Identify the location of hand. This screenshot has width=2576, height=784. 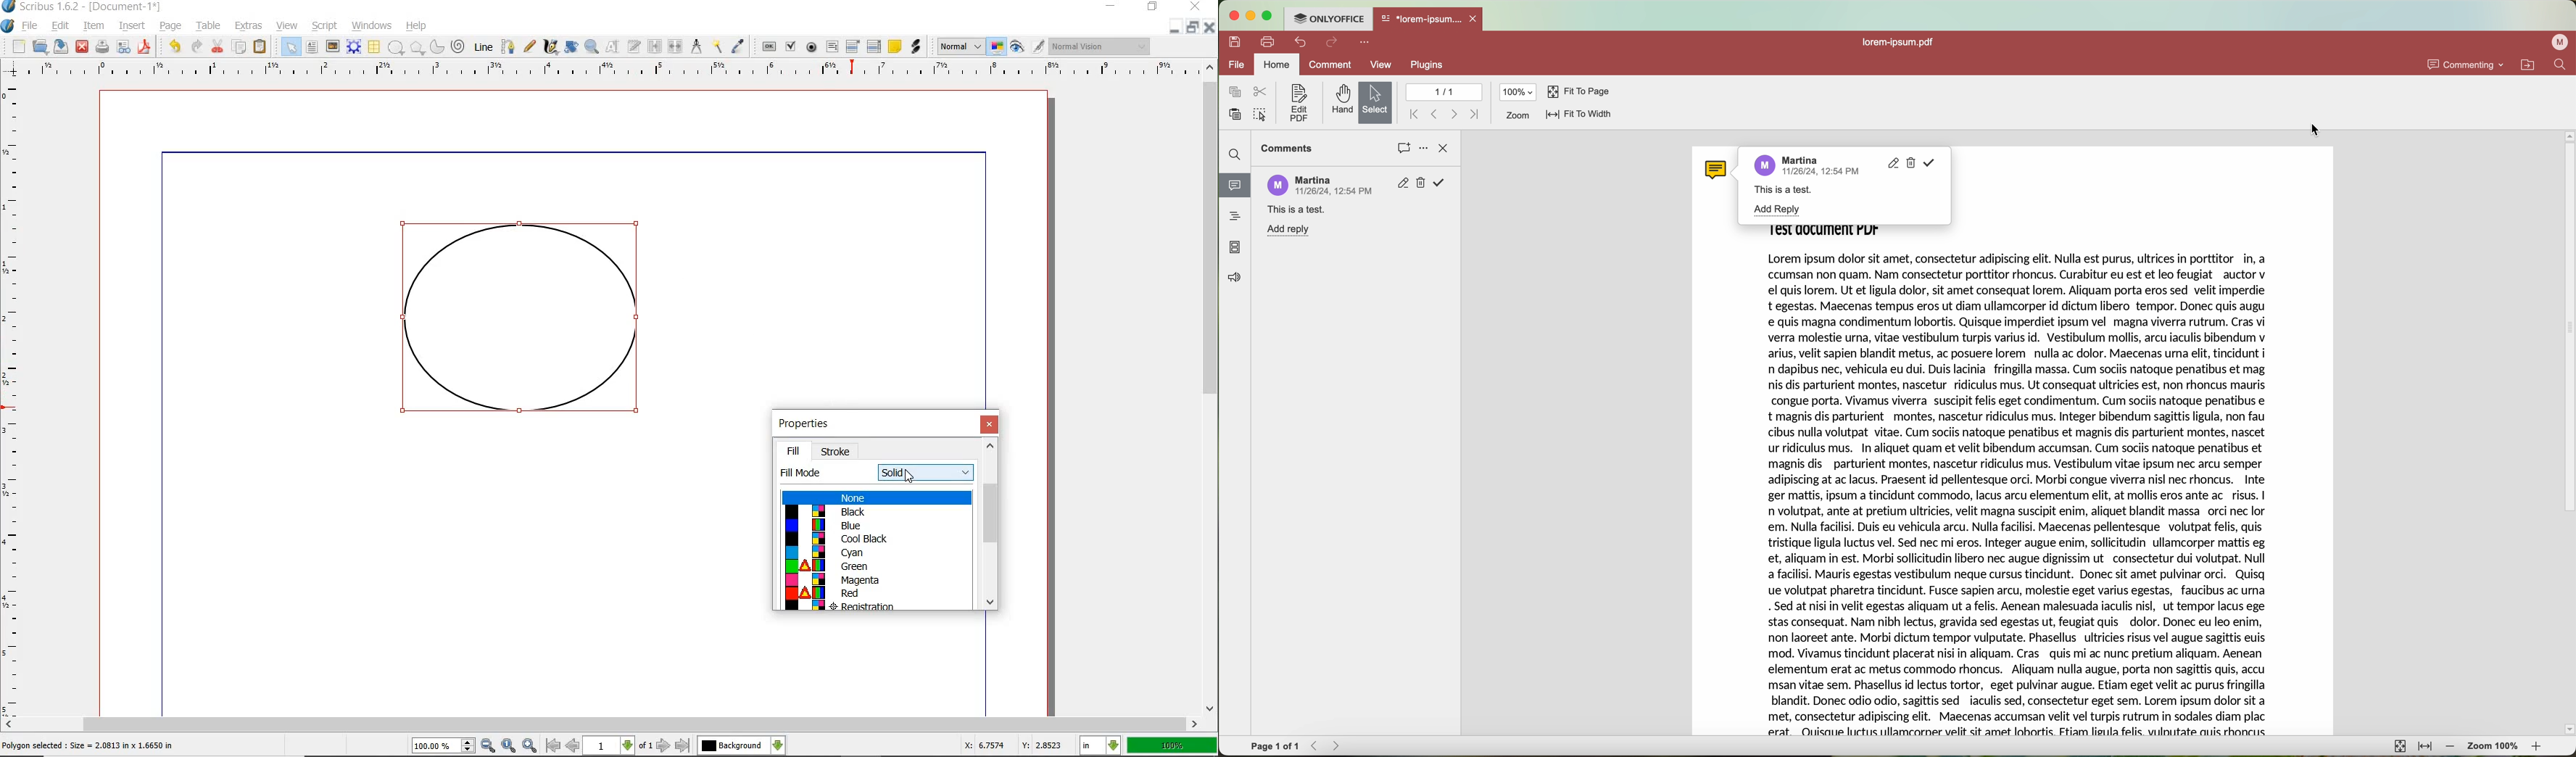
(1341, 100).